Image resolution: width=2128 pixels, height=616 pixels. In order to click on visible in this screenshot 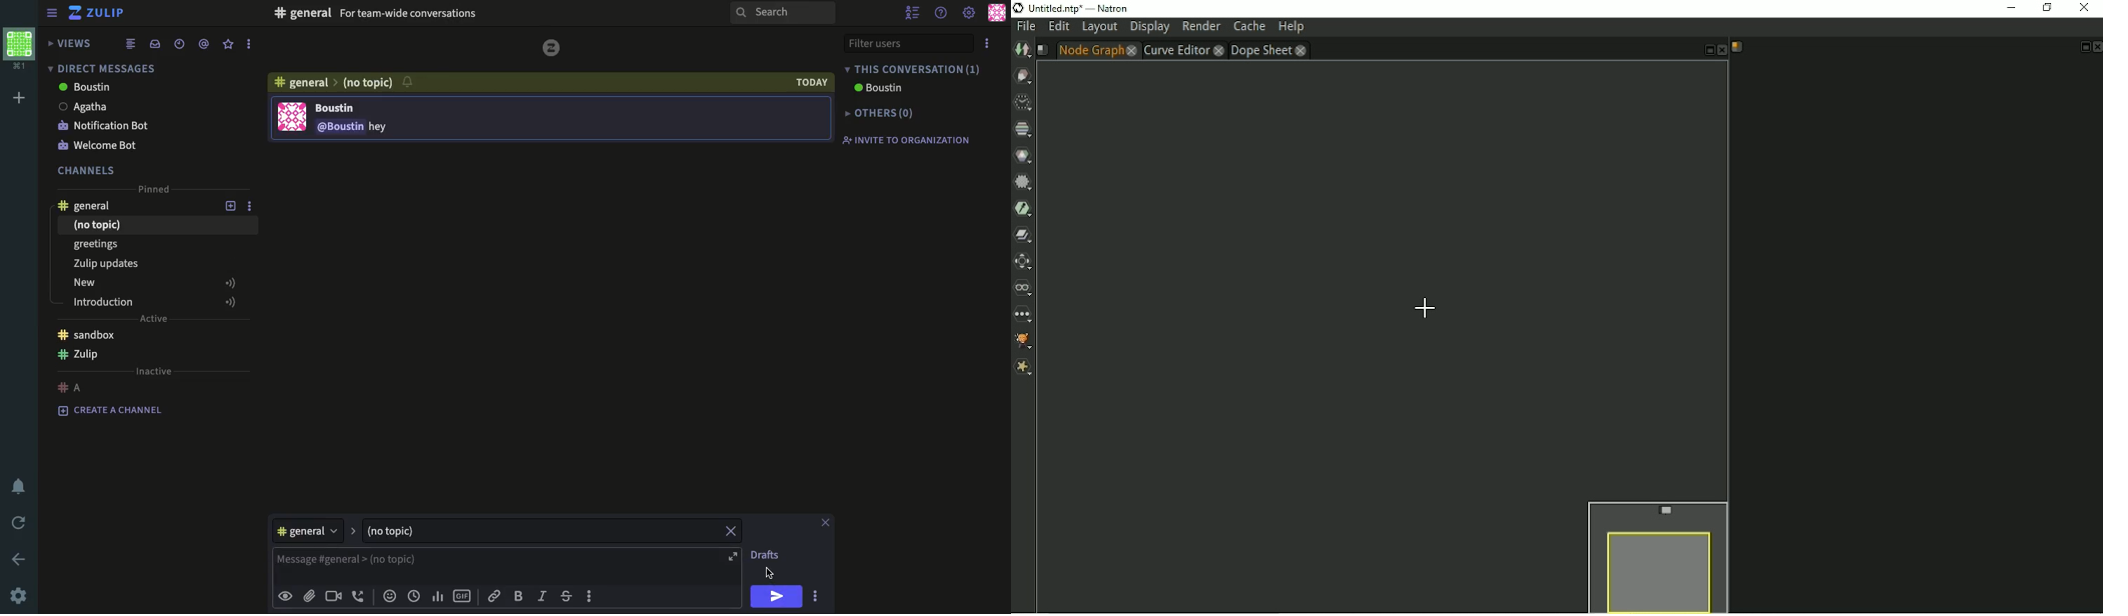, I will do `click(287, 596)`.